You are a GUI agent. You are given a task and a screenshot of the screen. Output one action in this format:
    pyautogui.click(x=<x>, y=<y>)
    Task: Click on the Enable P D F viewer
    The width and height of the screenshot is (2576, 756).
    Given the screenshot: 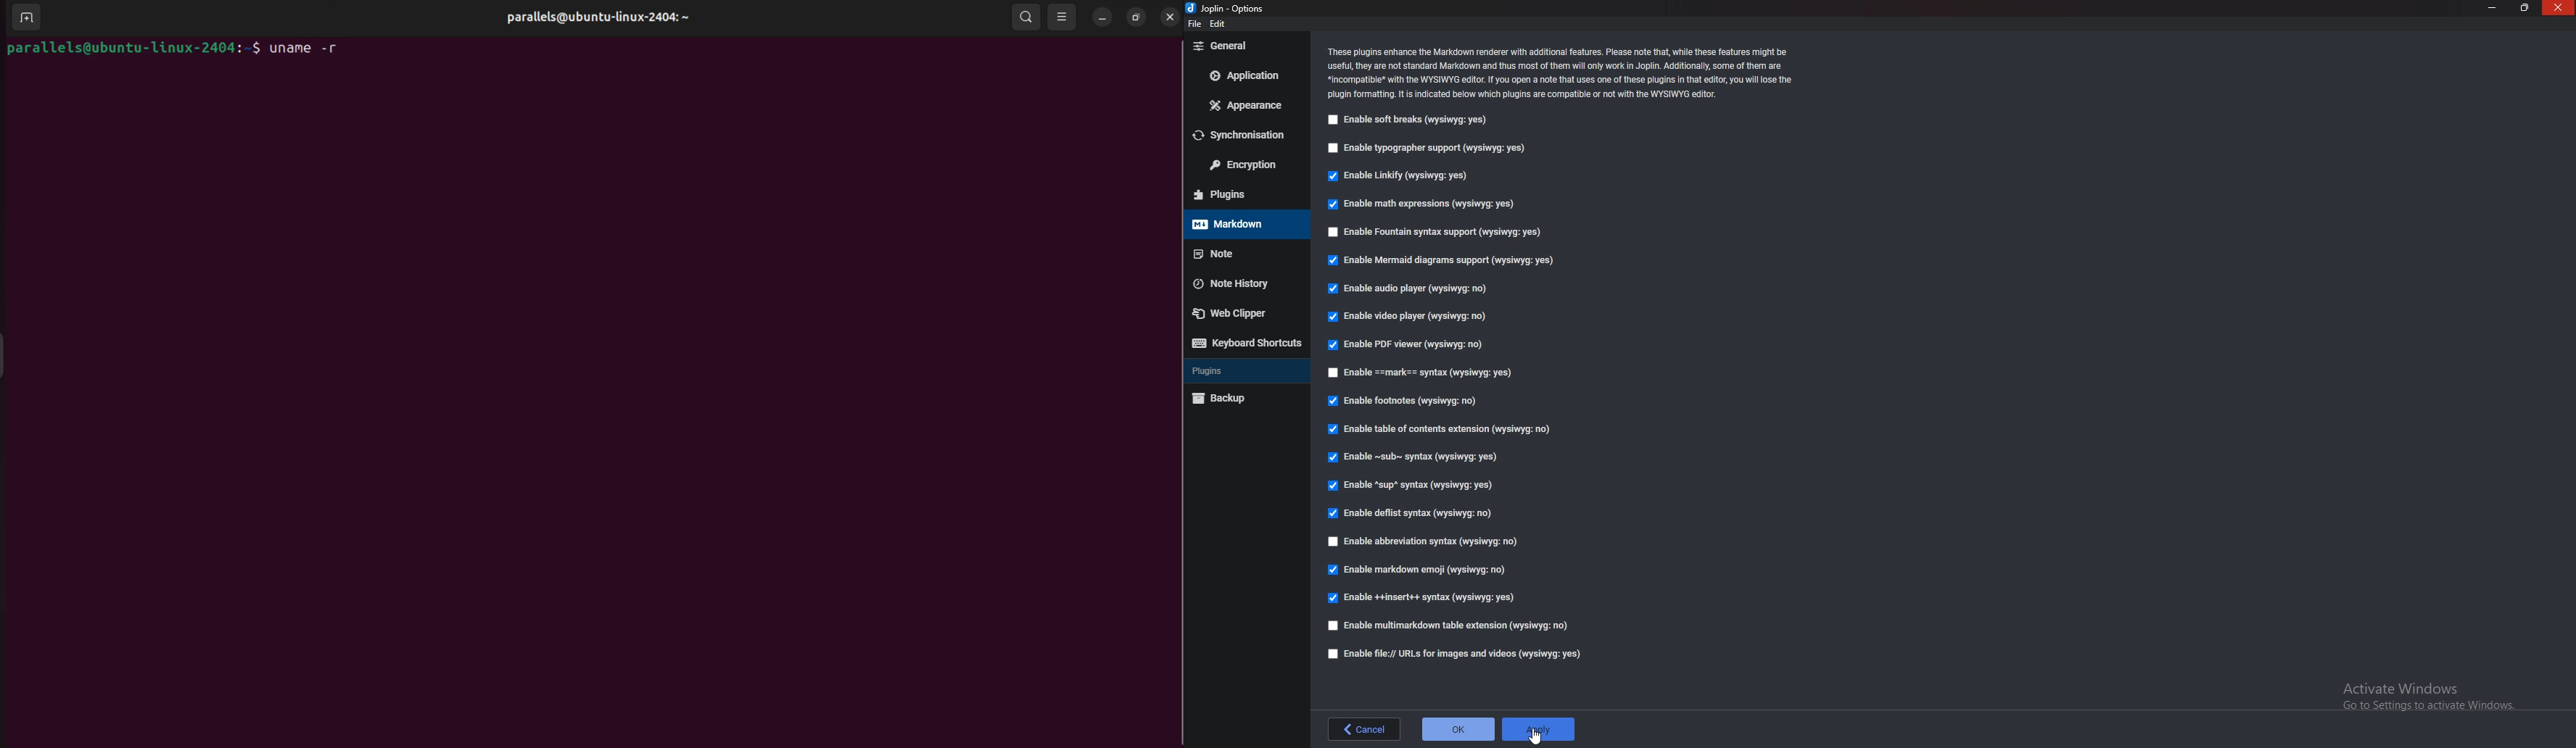 What is the action you would take?
    pyautogui.click(x=1409, y=344)
    